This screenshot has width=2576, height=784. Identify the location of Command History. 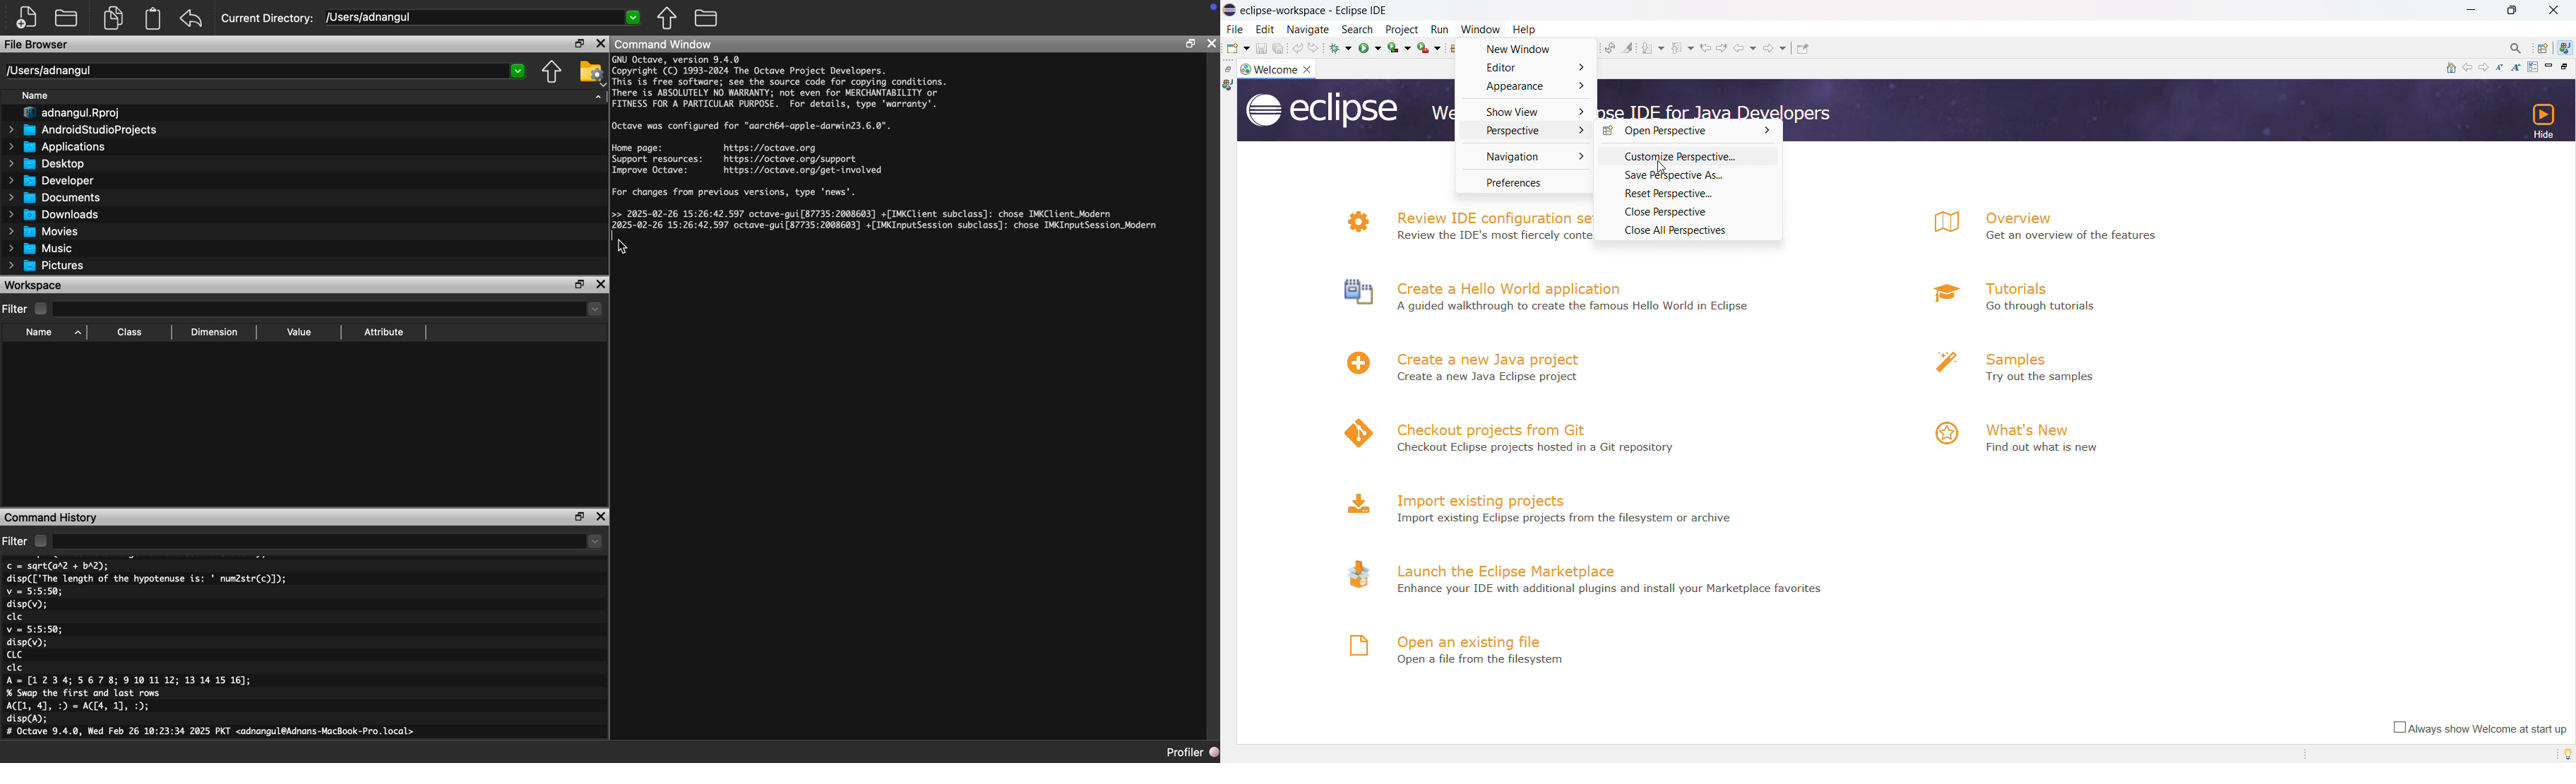
(52, 517).